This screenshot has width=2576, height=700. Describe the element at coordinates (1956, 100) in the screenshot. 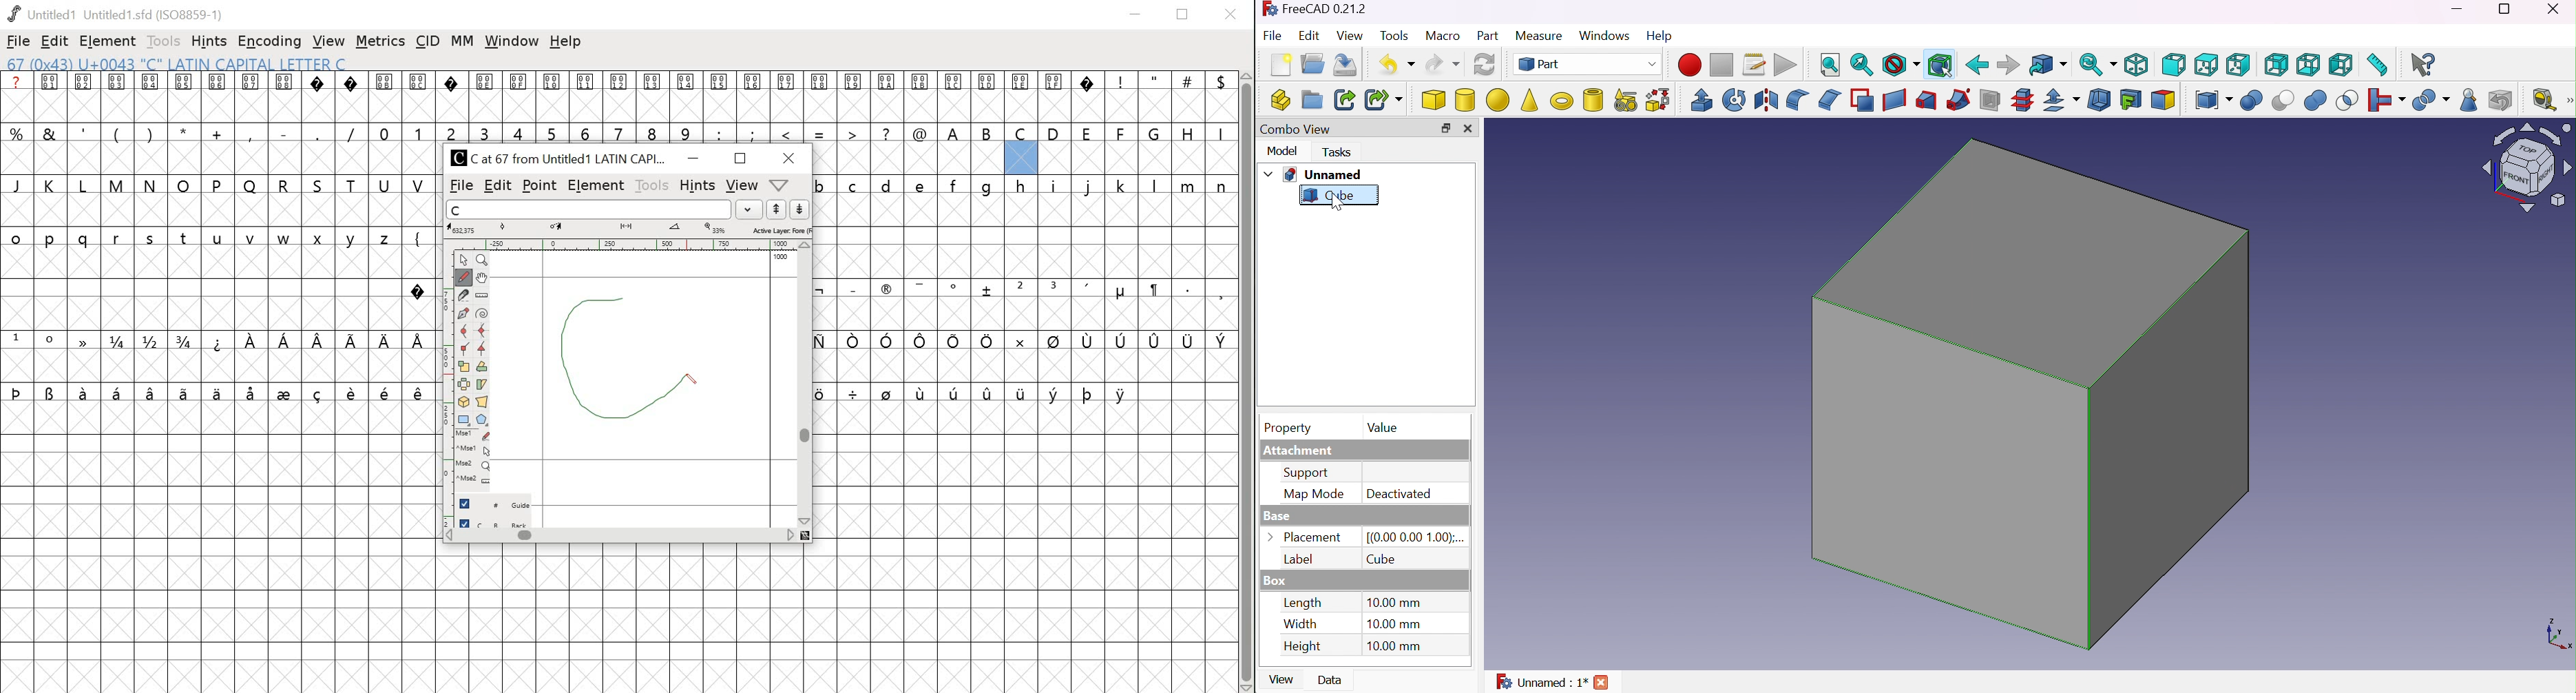

I see `Sweep` at that location.